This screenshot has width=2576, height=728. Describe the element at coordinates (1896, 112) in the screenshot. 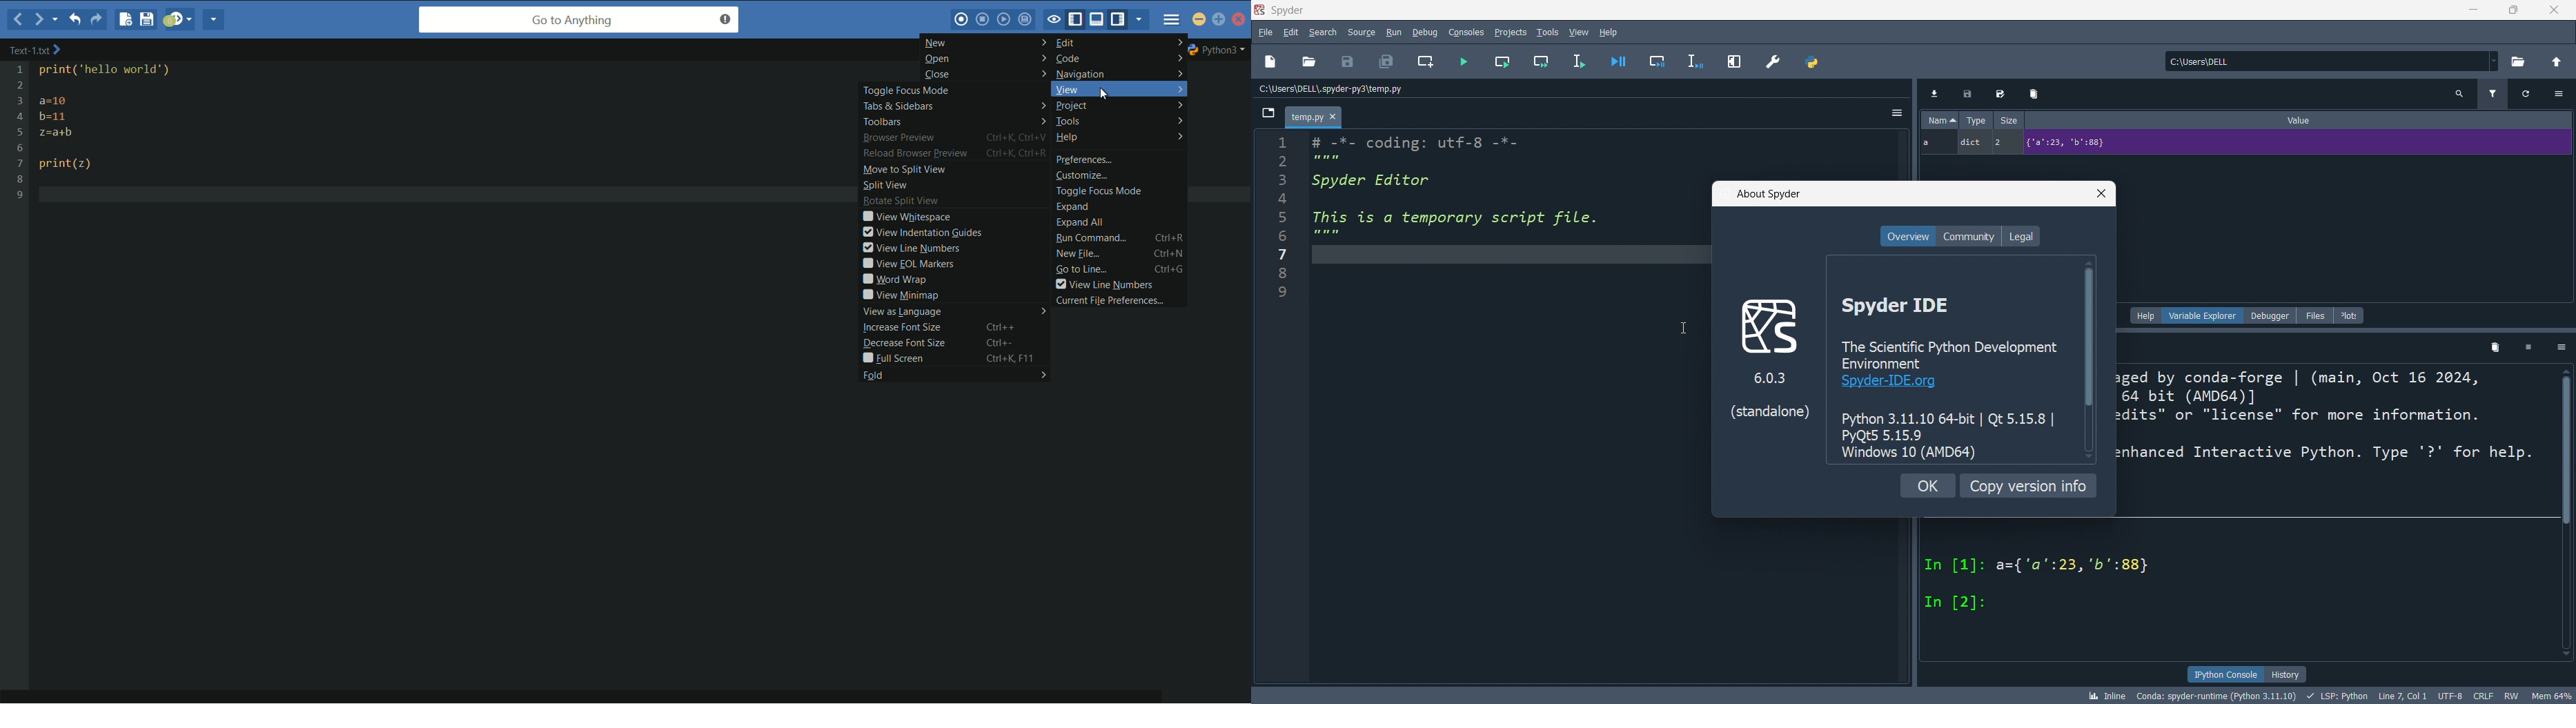

I see `Settings` at that location.